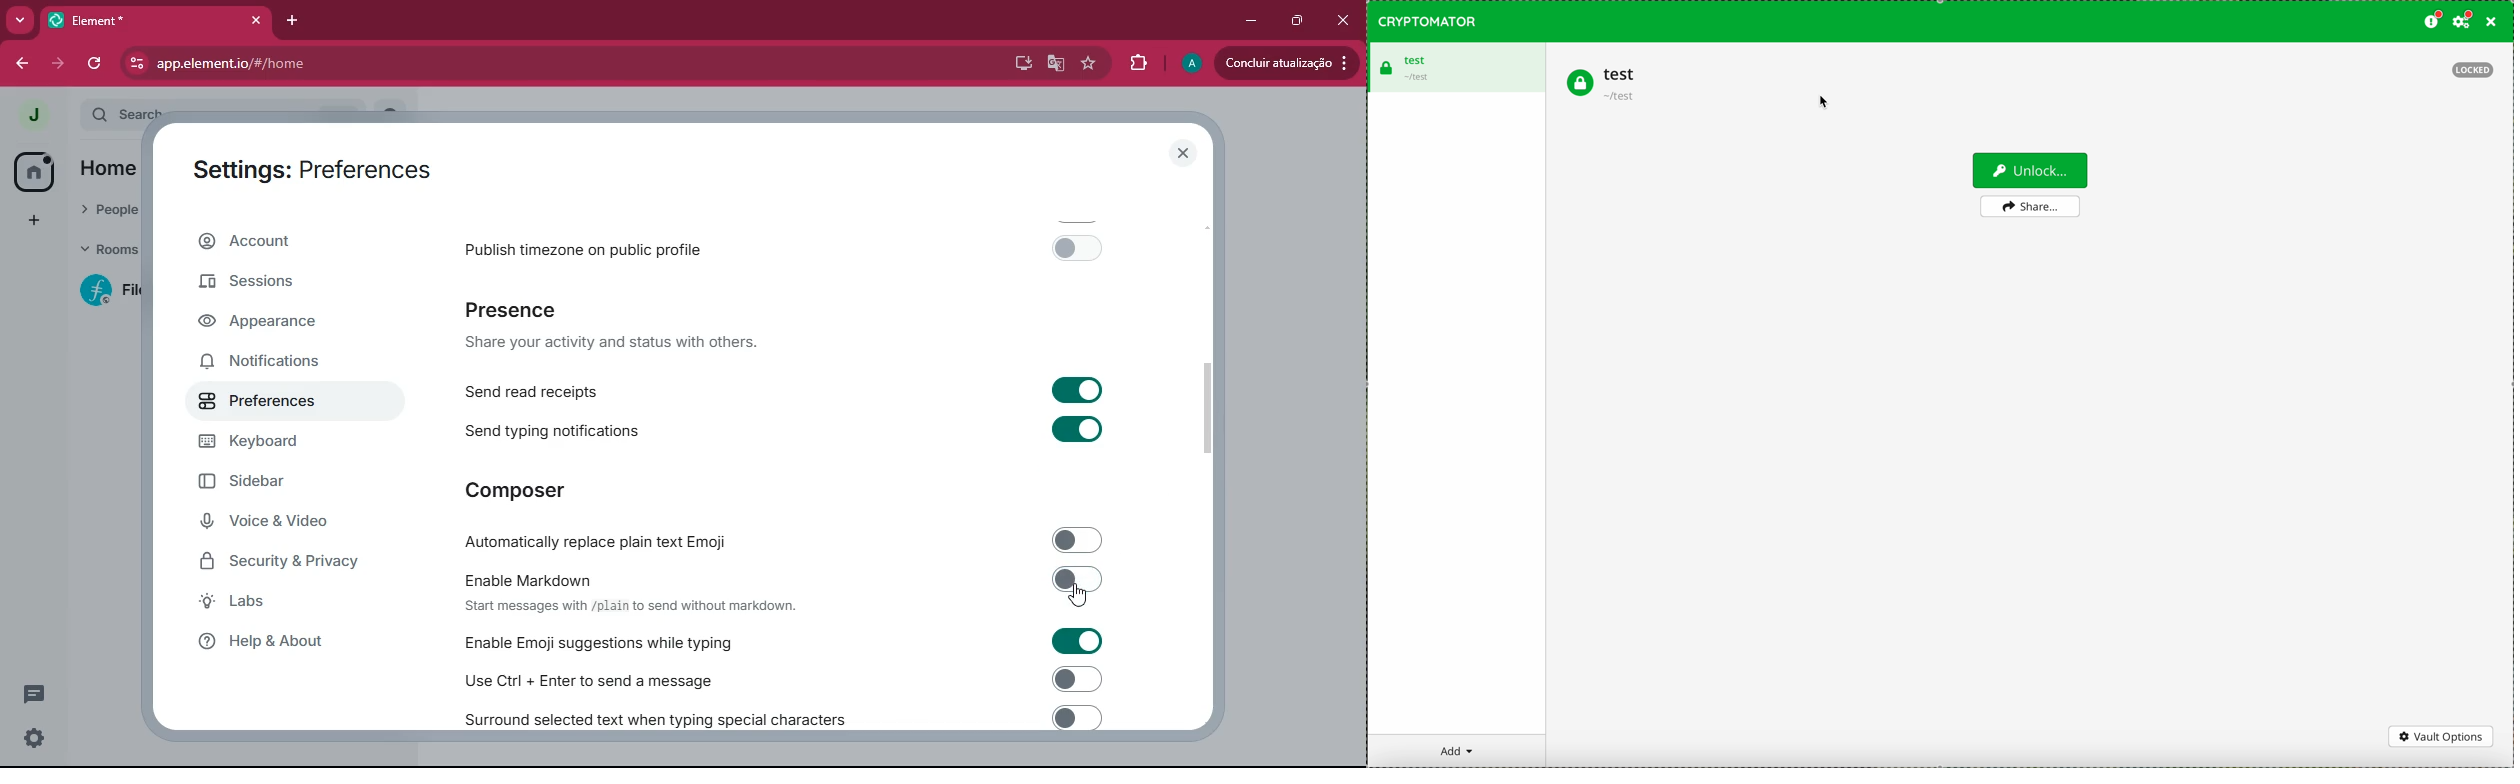  Describe the element at coordinates (519, 489) in the screenshot. I see `composer` at that location.